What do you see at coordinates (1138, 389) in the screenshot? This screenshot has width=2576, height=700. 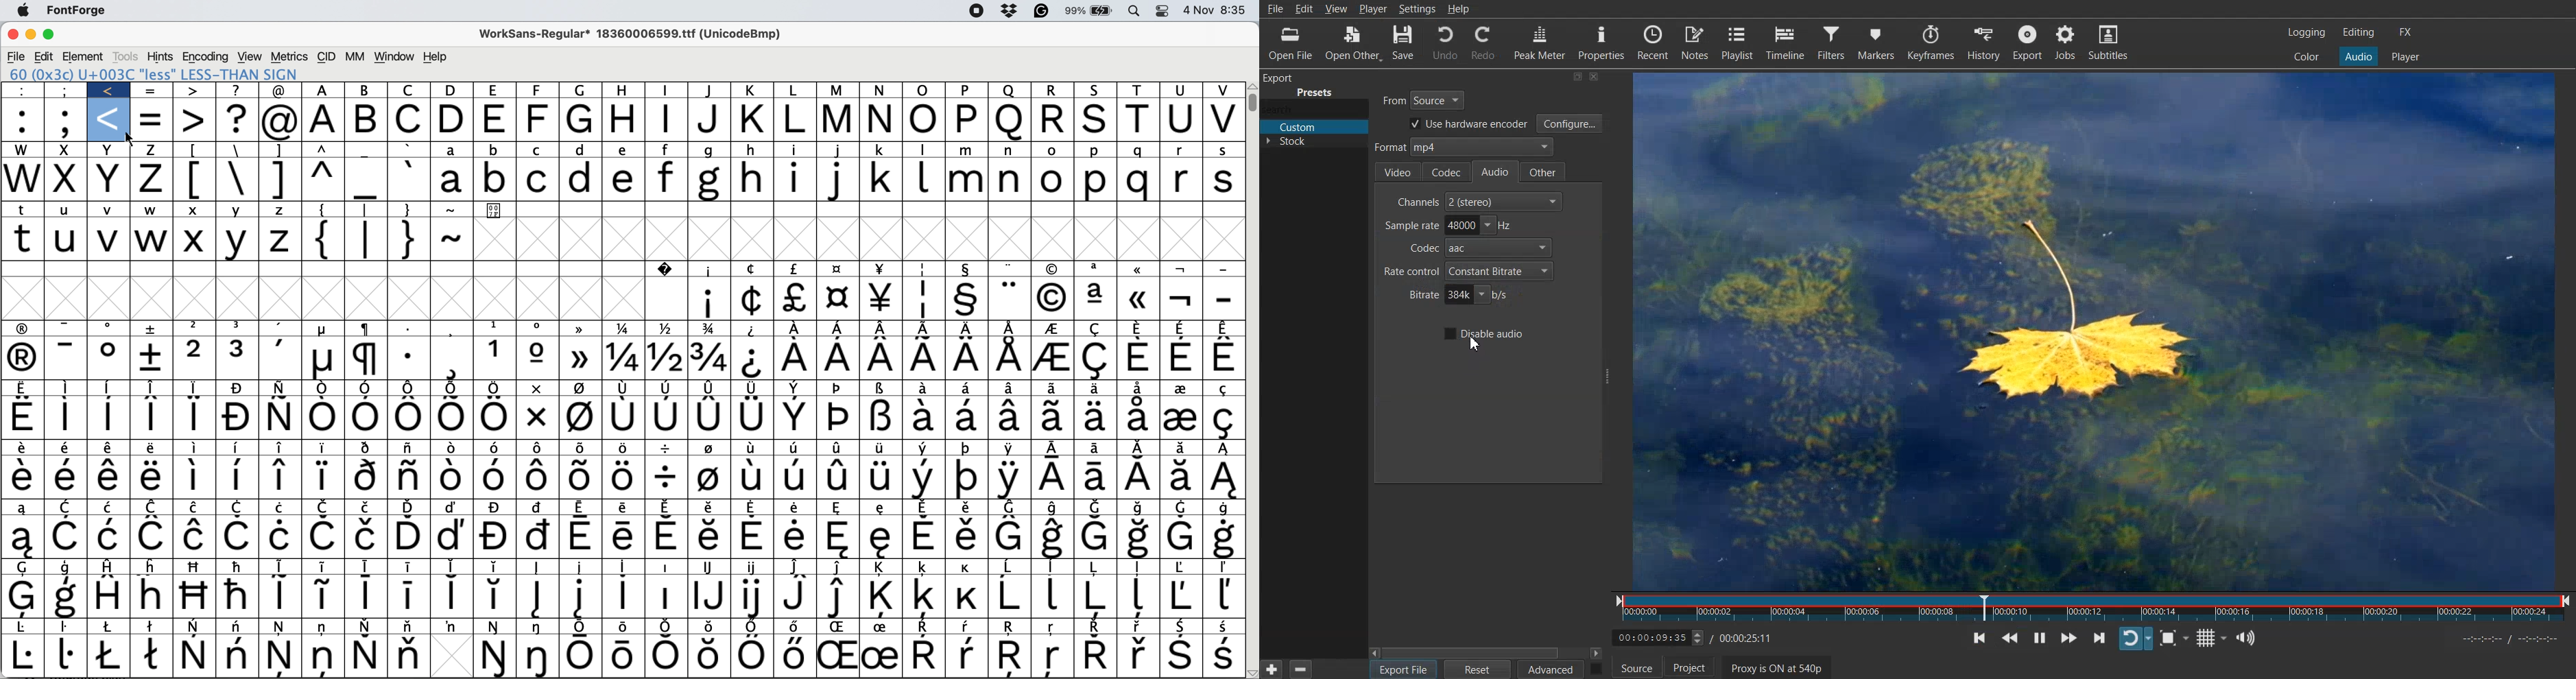 I see `Symbol` at bounding box center [1138, 389].